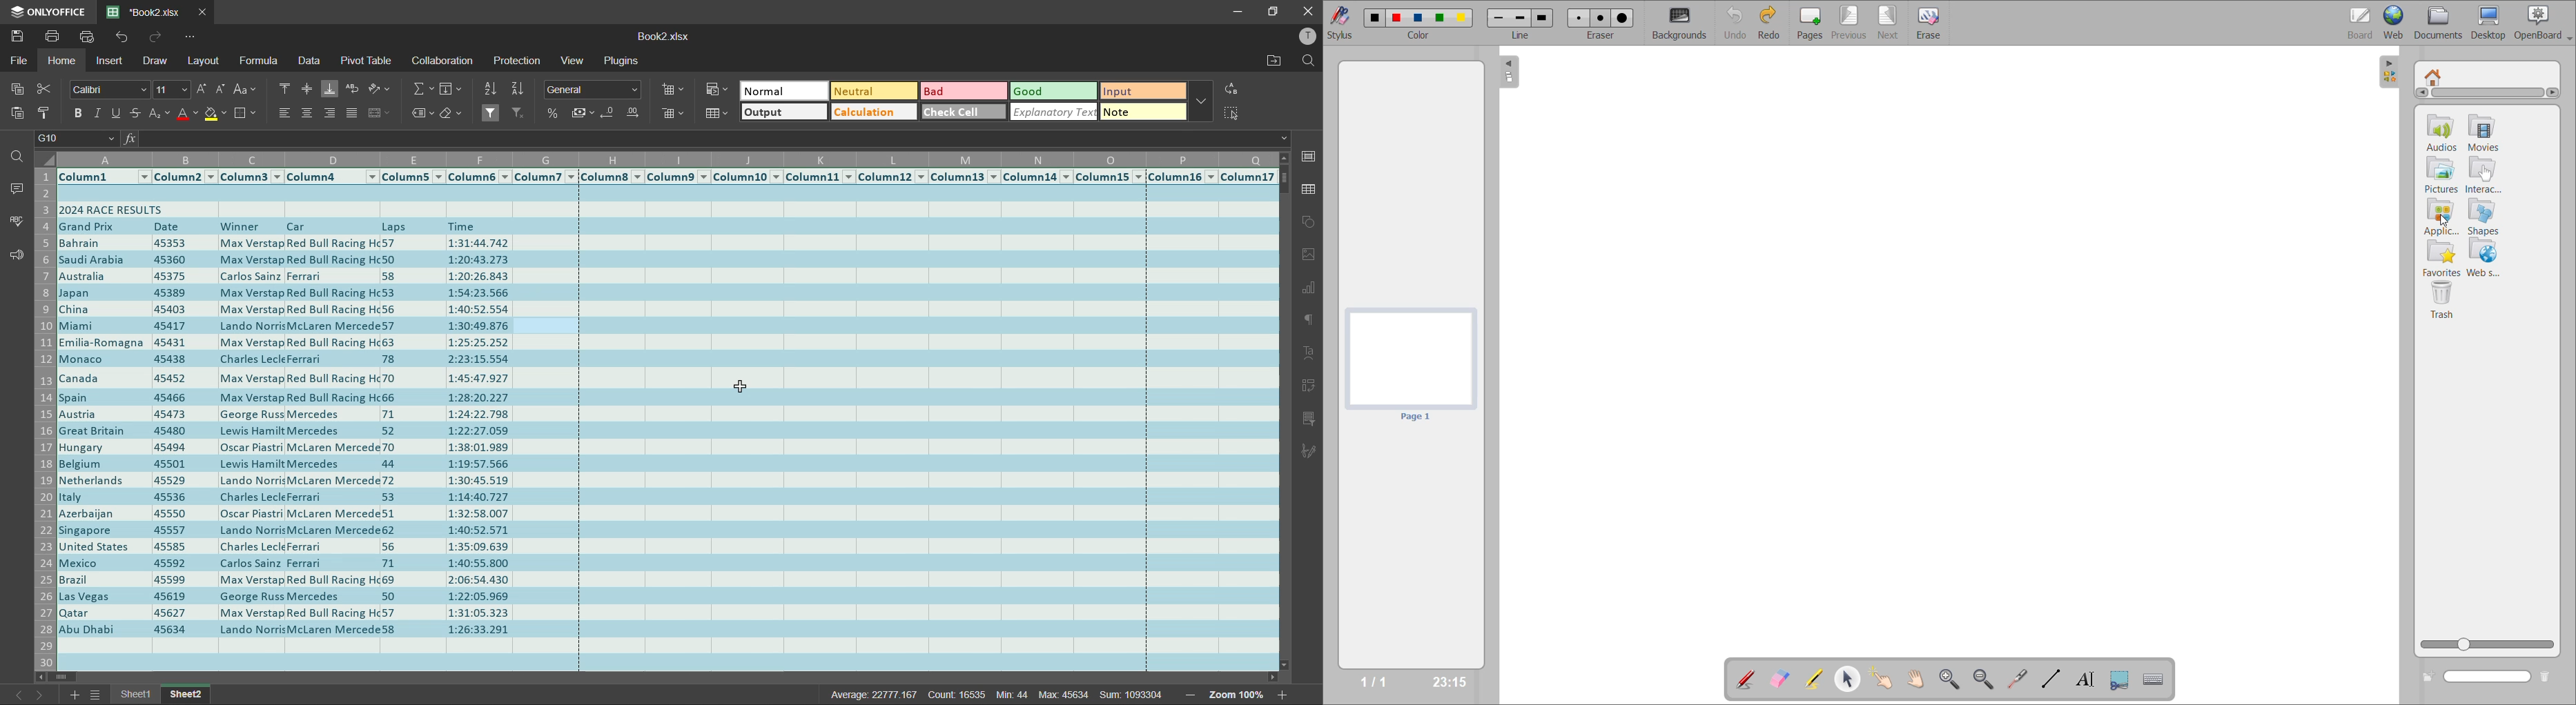  I want to click on delete cells, so click(674, 114).